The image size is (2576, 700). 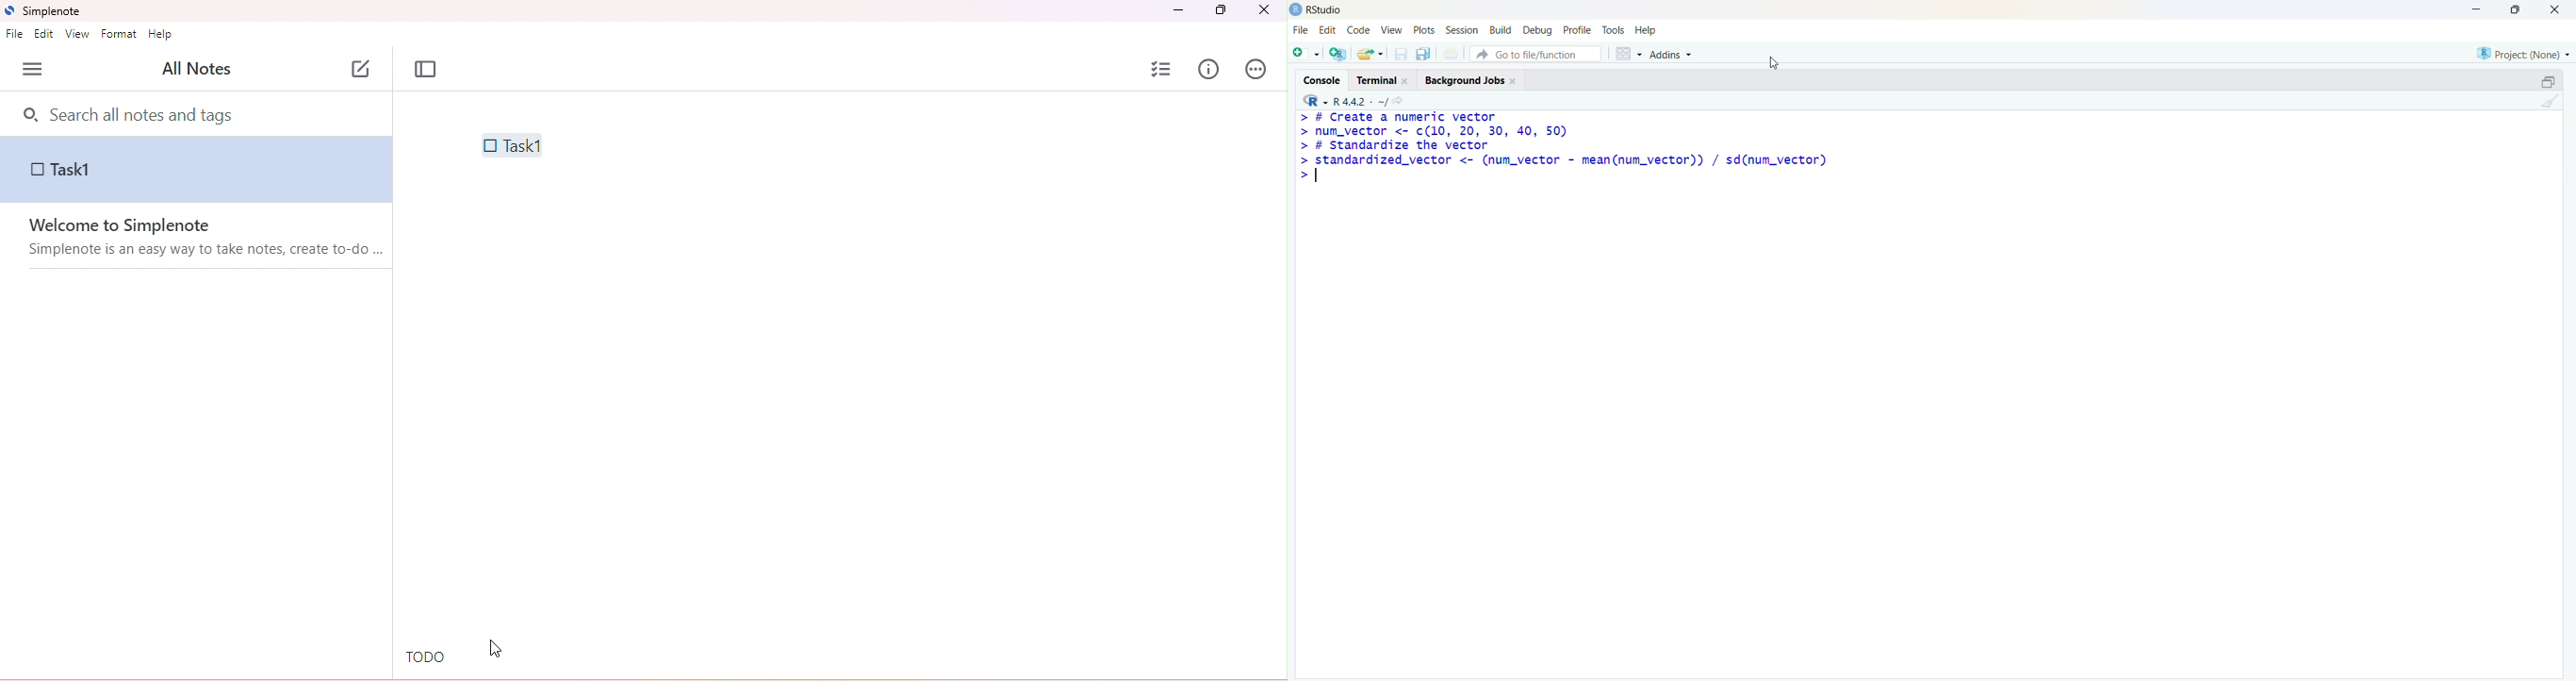 I want to click on close, so click(x=1406, y=81).